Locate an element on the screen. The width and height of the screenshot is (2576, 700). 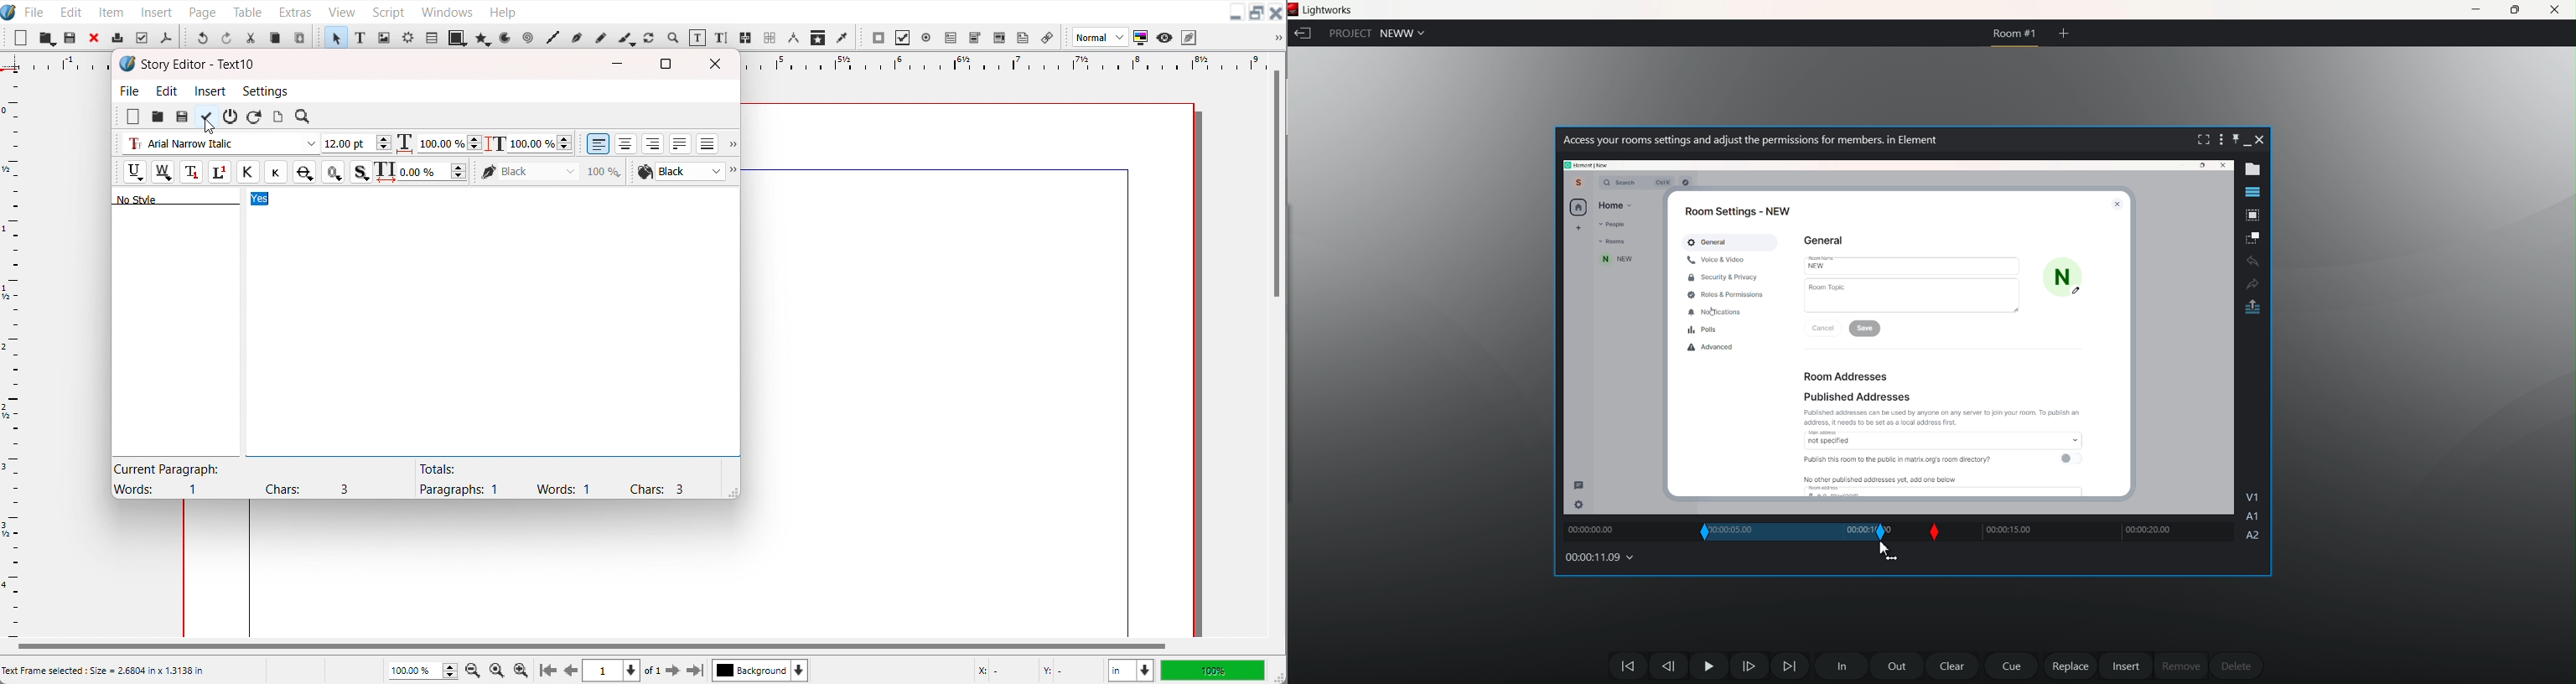
track is located at coordinates (1851, 532).